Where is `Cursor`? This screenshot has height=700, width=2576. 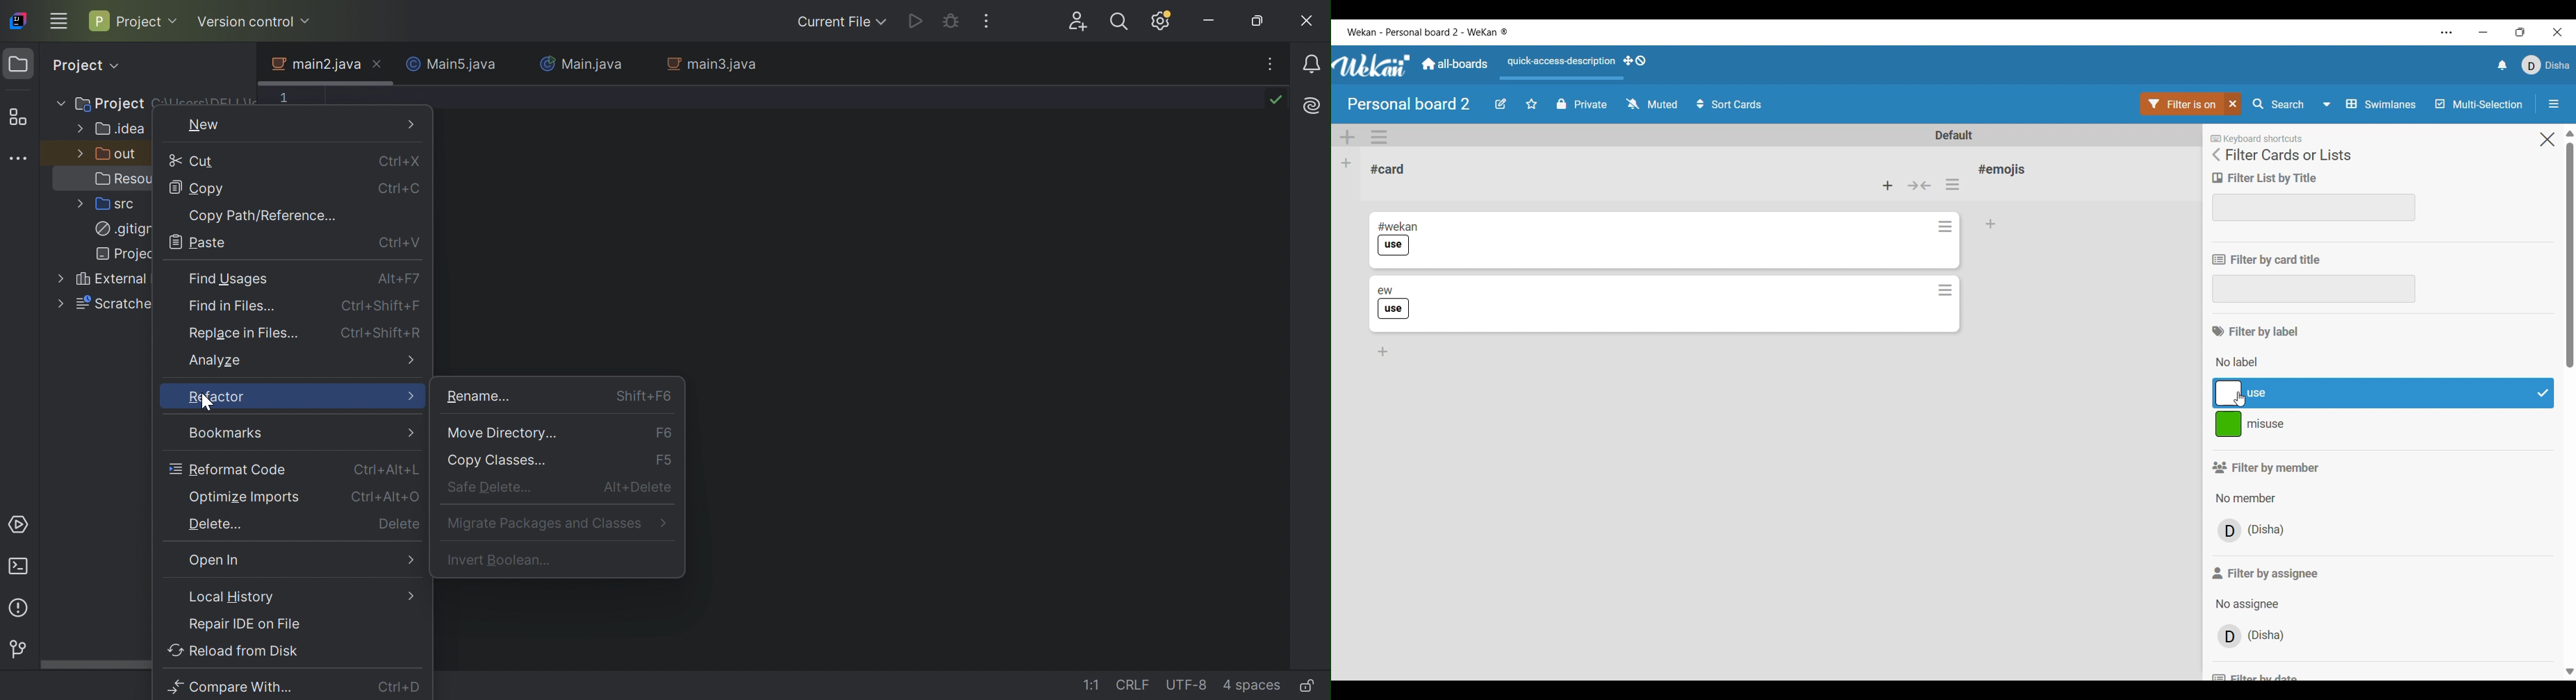 Cursor is located at coordinates (2243, 401).